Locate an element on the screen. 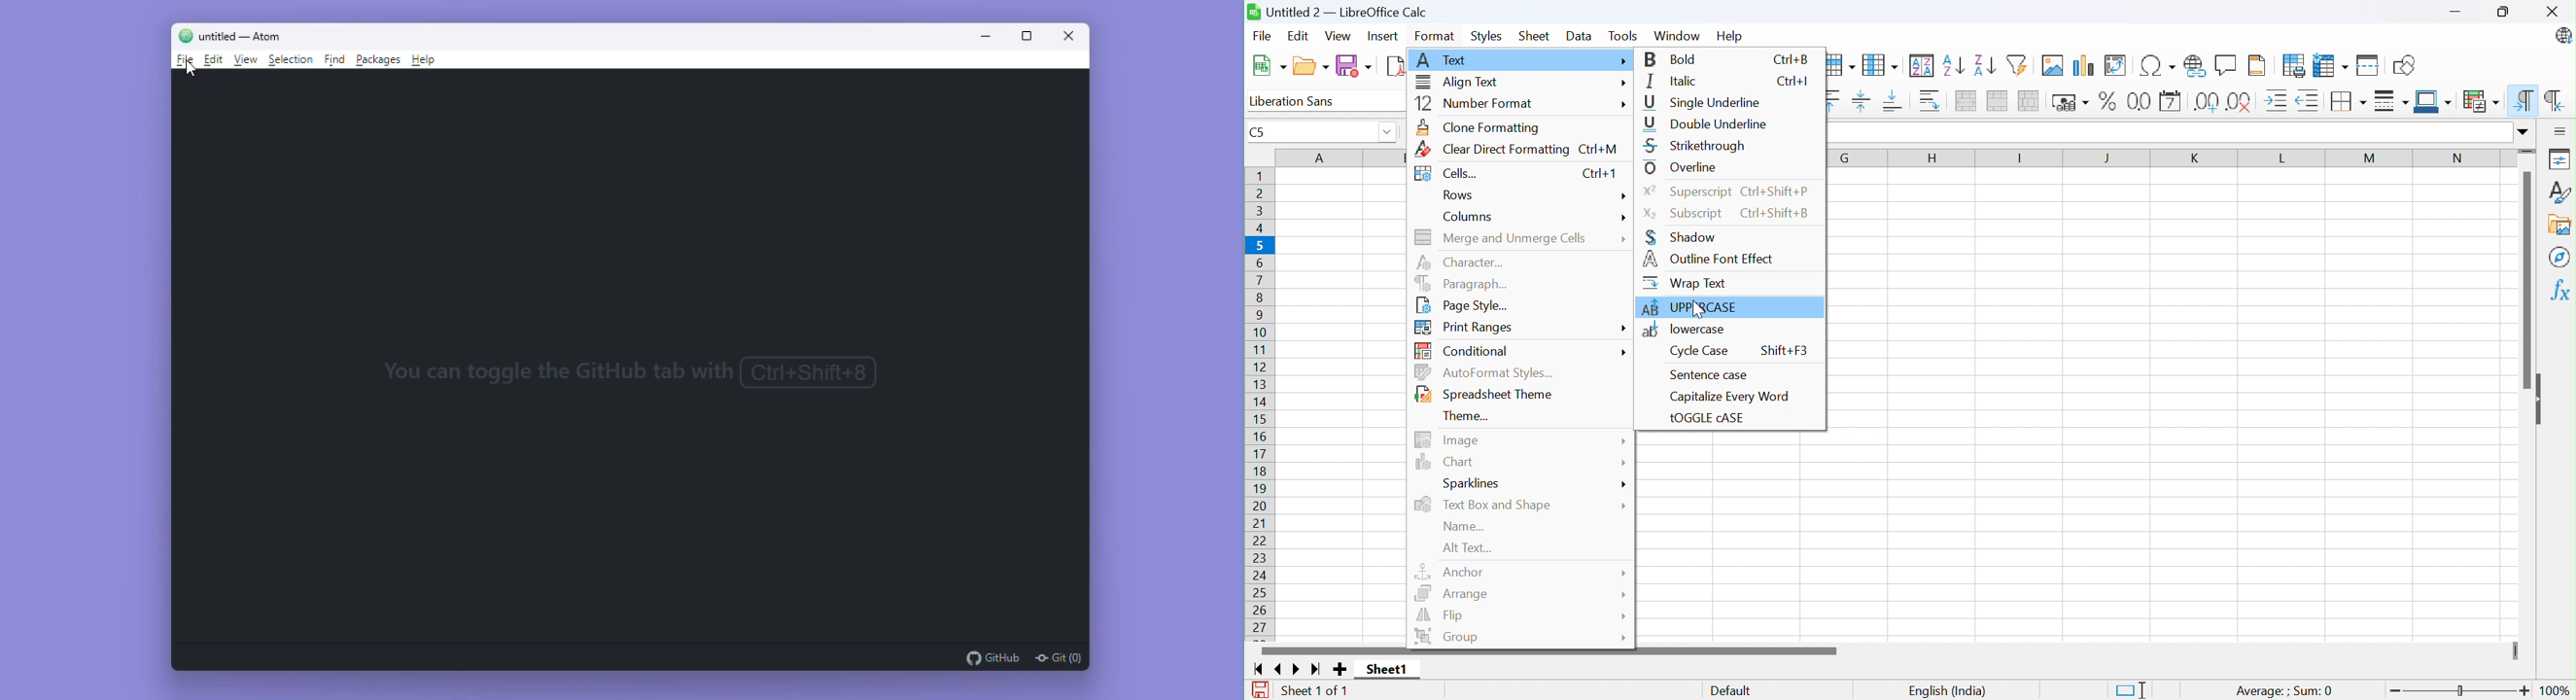 Image resolution: width=2576 pixels, height=700 pixels. Sidebar settings is located at coordinates (2557, 131).